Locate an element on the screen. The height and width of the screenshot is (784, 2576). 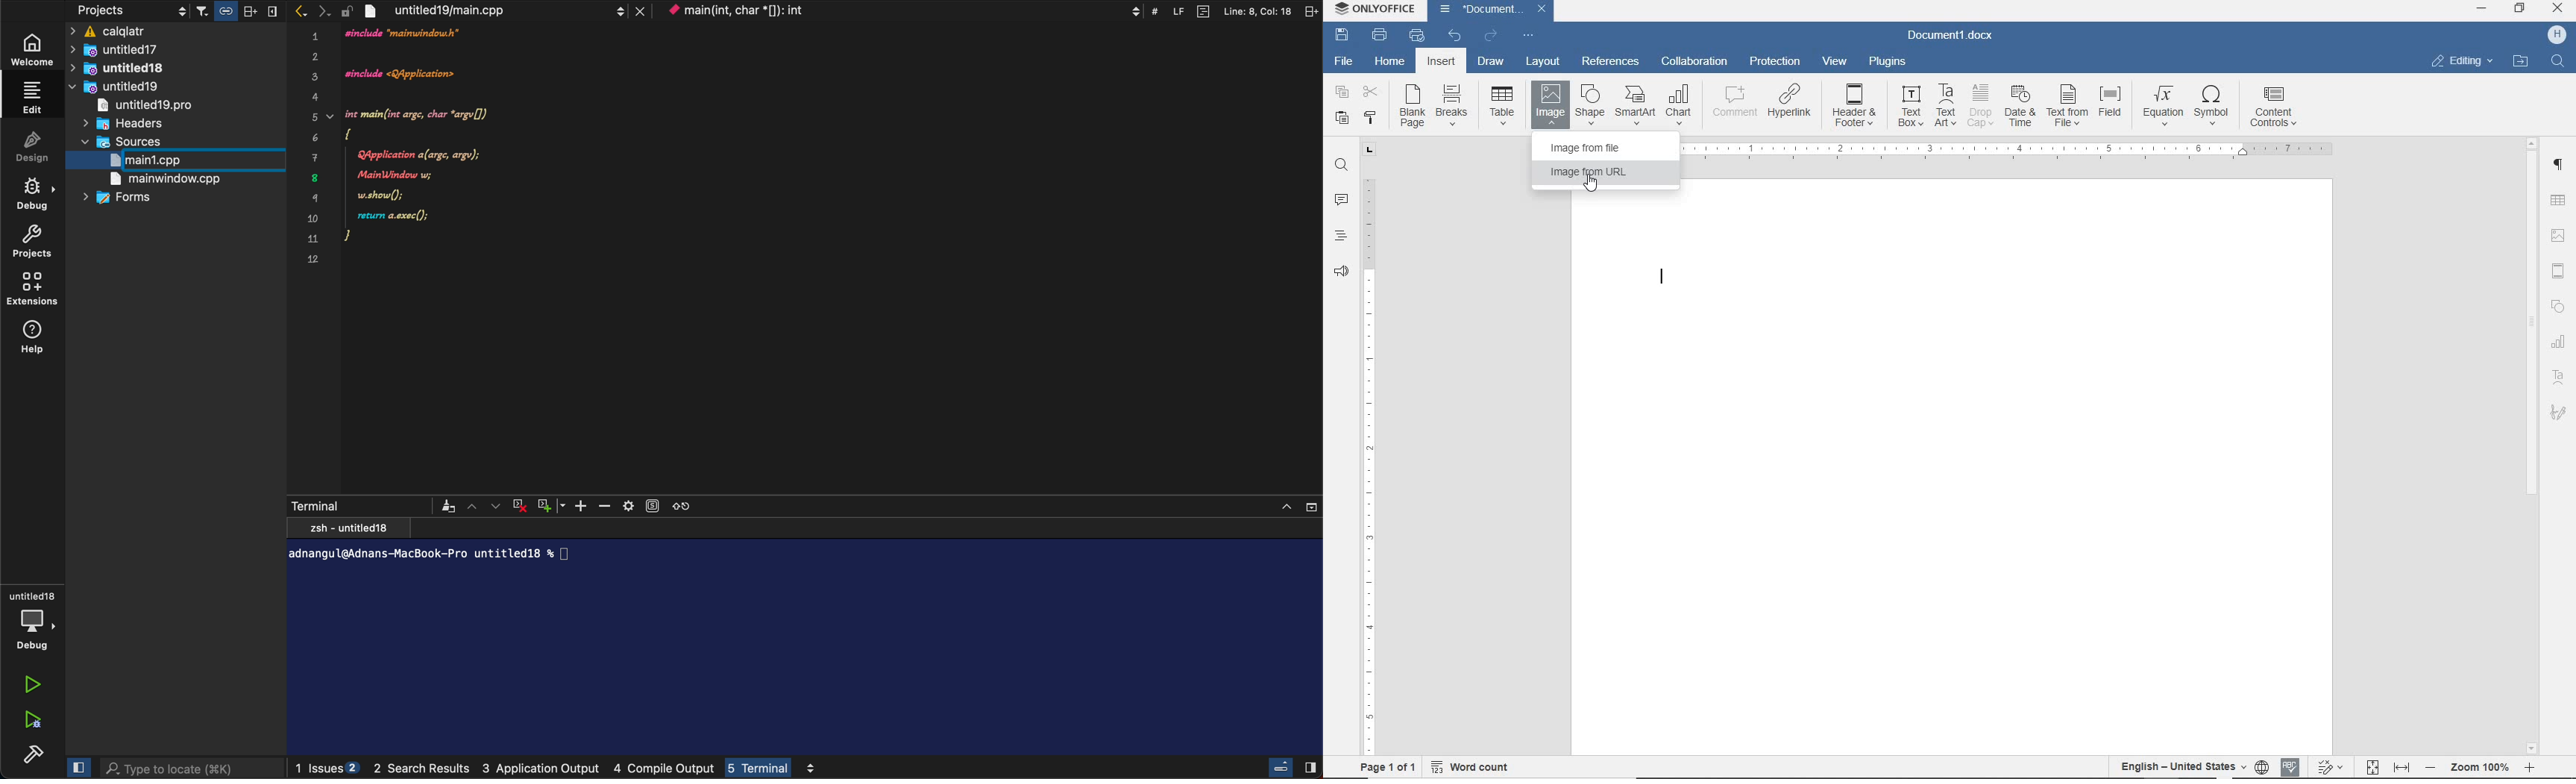
hyperlink is located at coordinates (1789, 104).